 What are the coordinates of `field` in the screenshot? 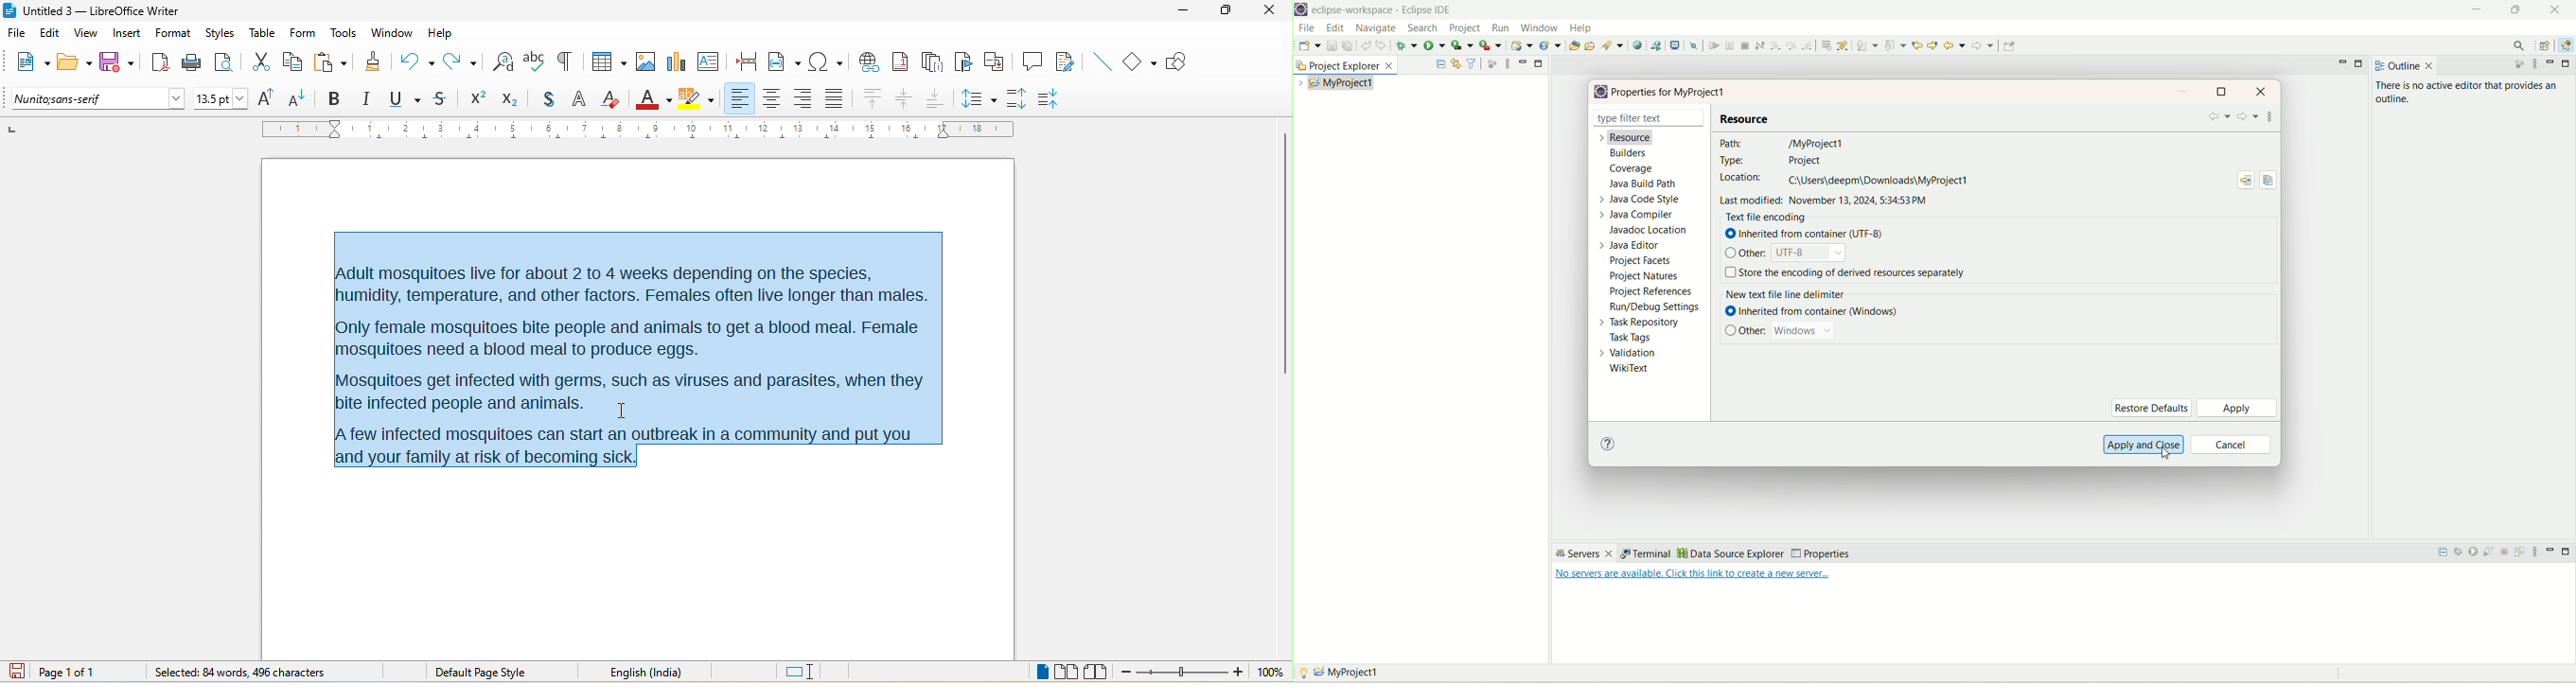 It's located at (785, 61).